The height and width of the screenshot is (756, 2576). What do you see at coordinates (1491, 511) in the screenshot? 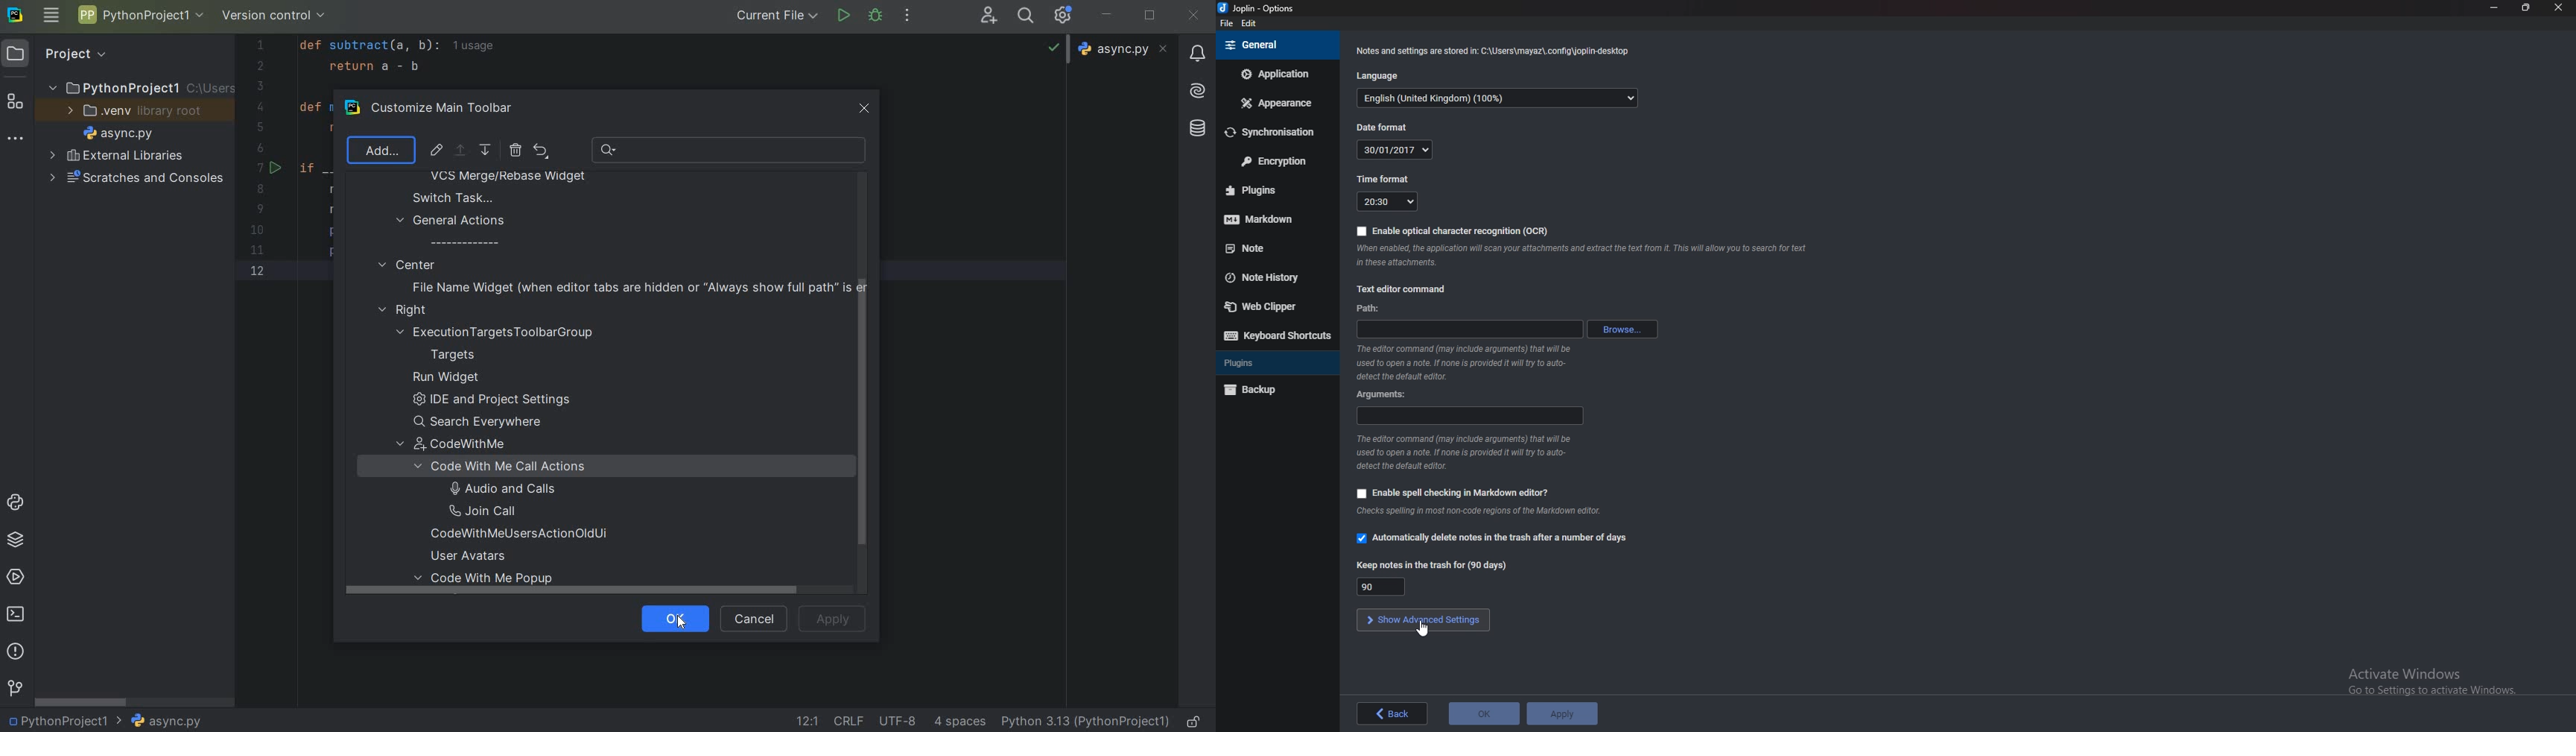
I see `Info` at bounding box center [1491, 511].